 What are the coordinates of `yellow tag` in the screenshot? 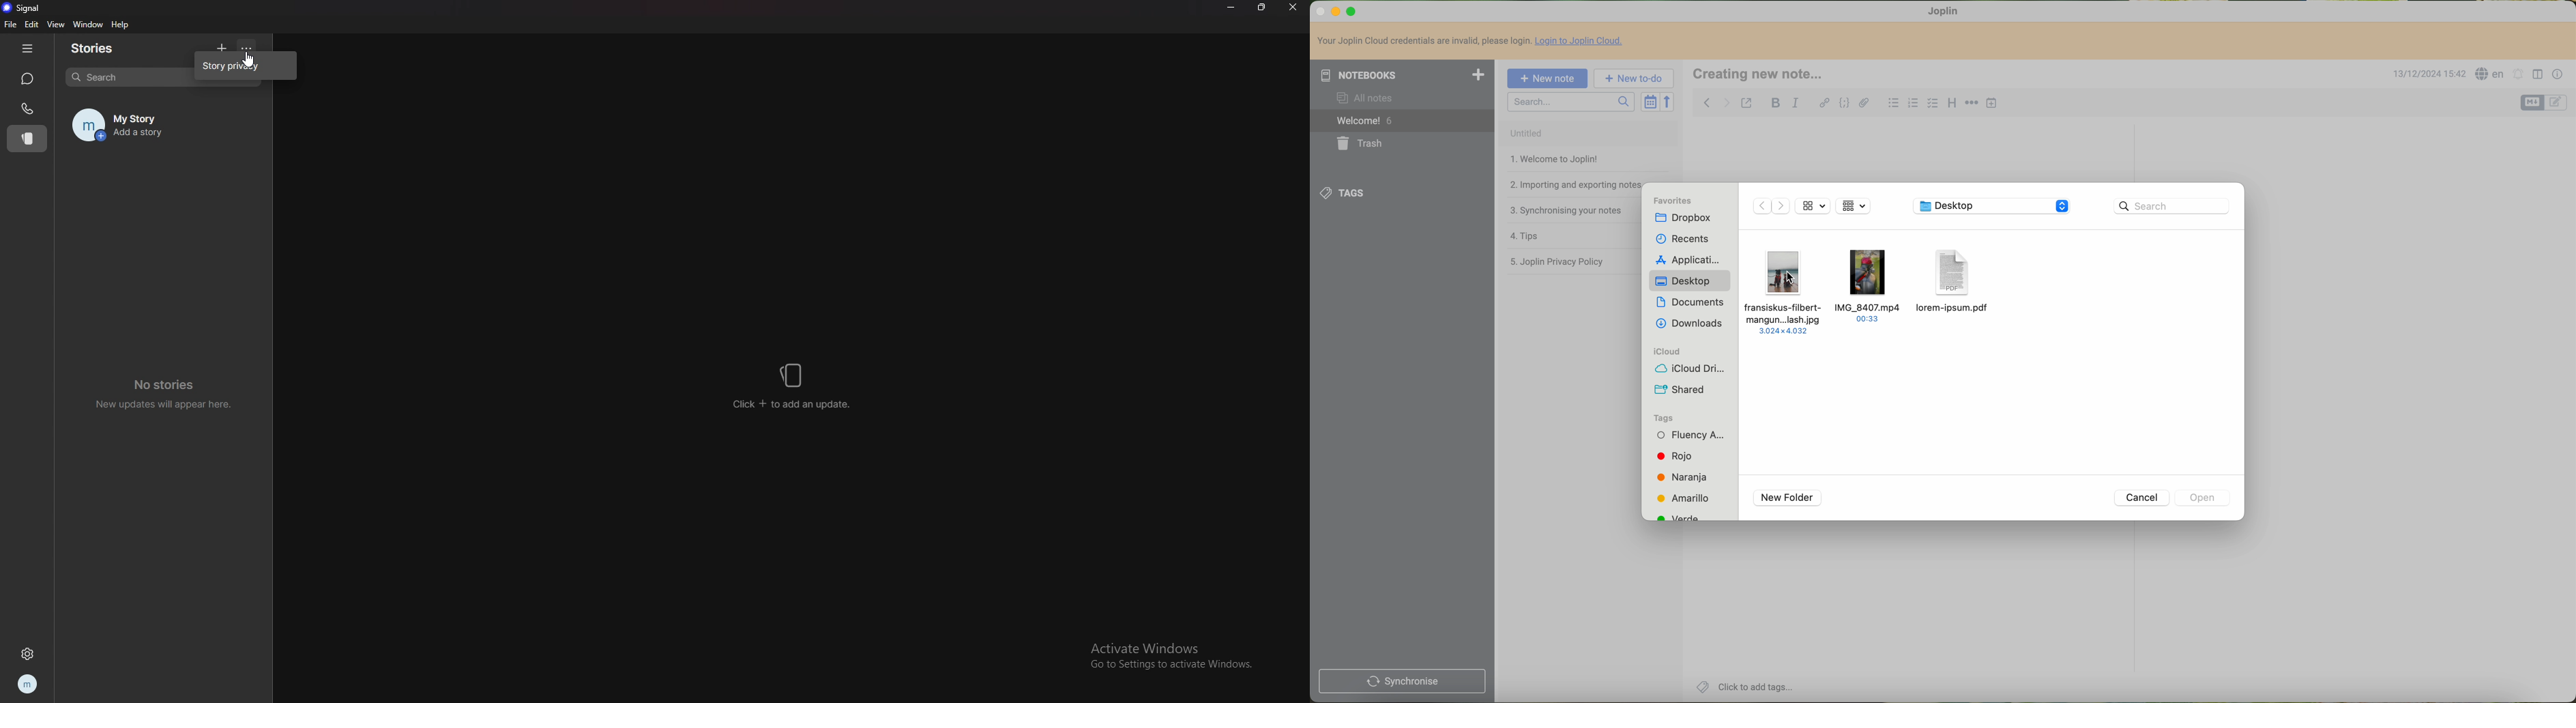 It's located at (1687, 499).